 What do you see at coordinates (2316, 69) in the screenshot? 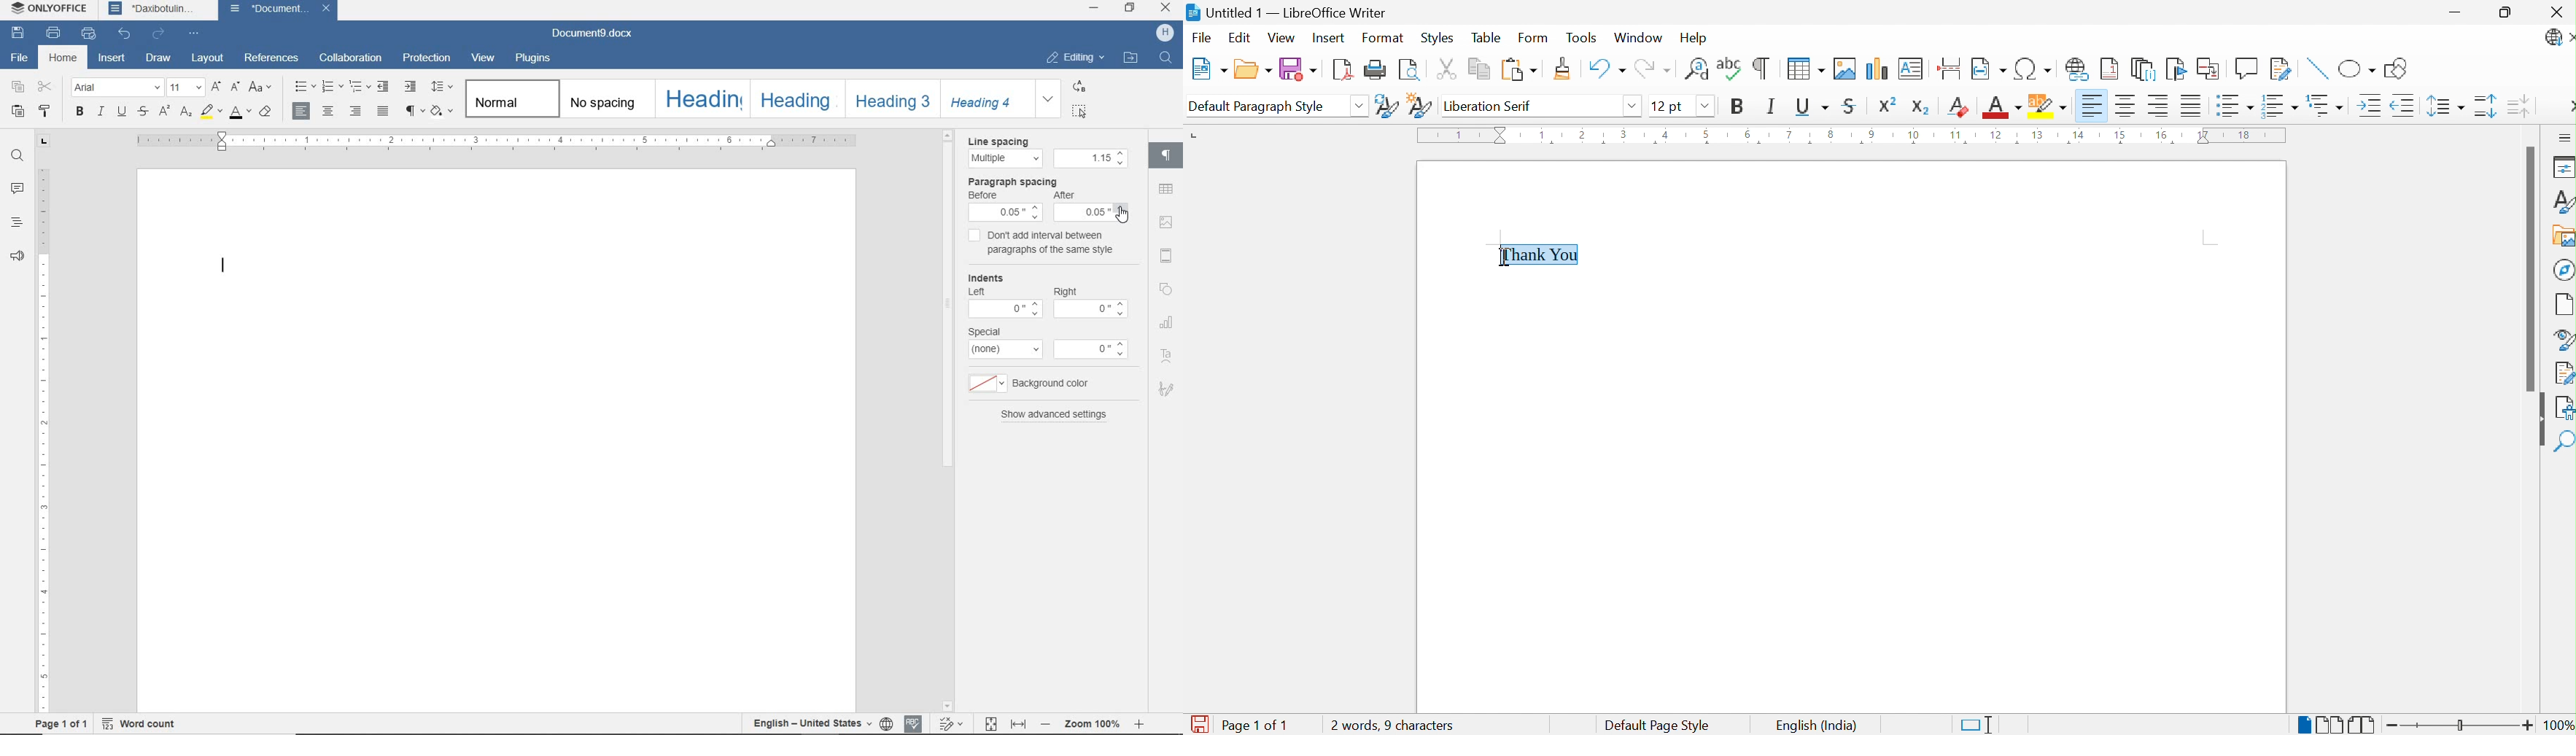
I see `Insert Line` at bounding box center [2316, 69].